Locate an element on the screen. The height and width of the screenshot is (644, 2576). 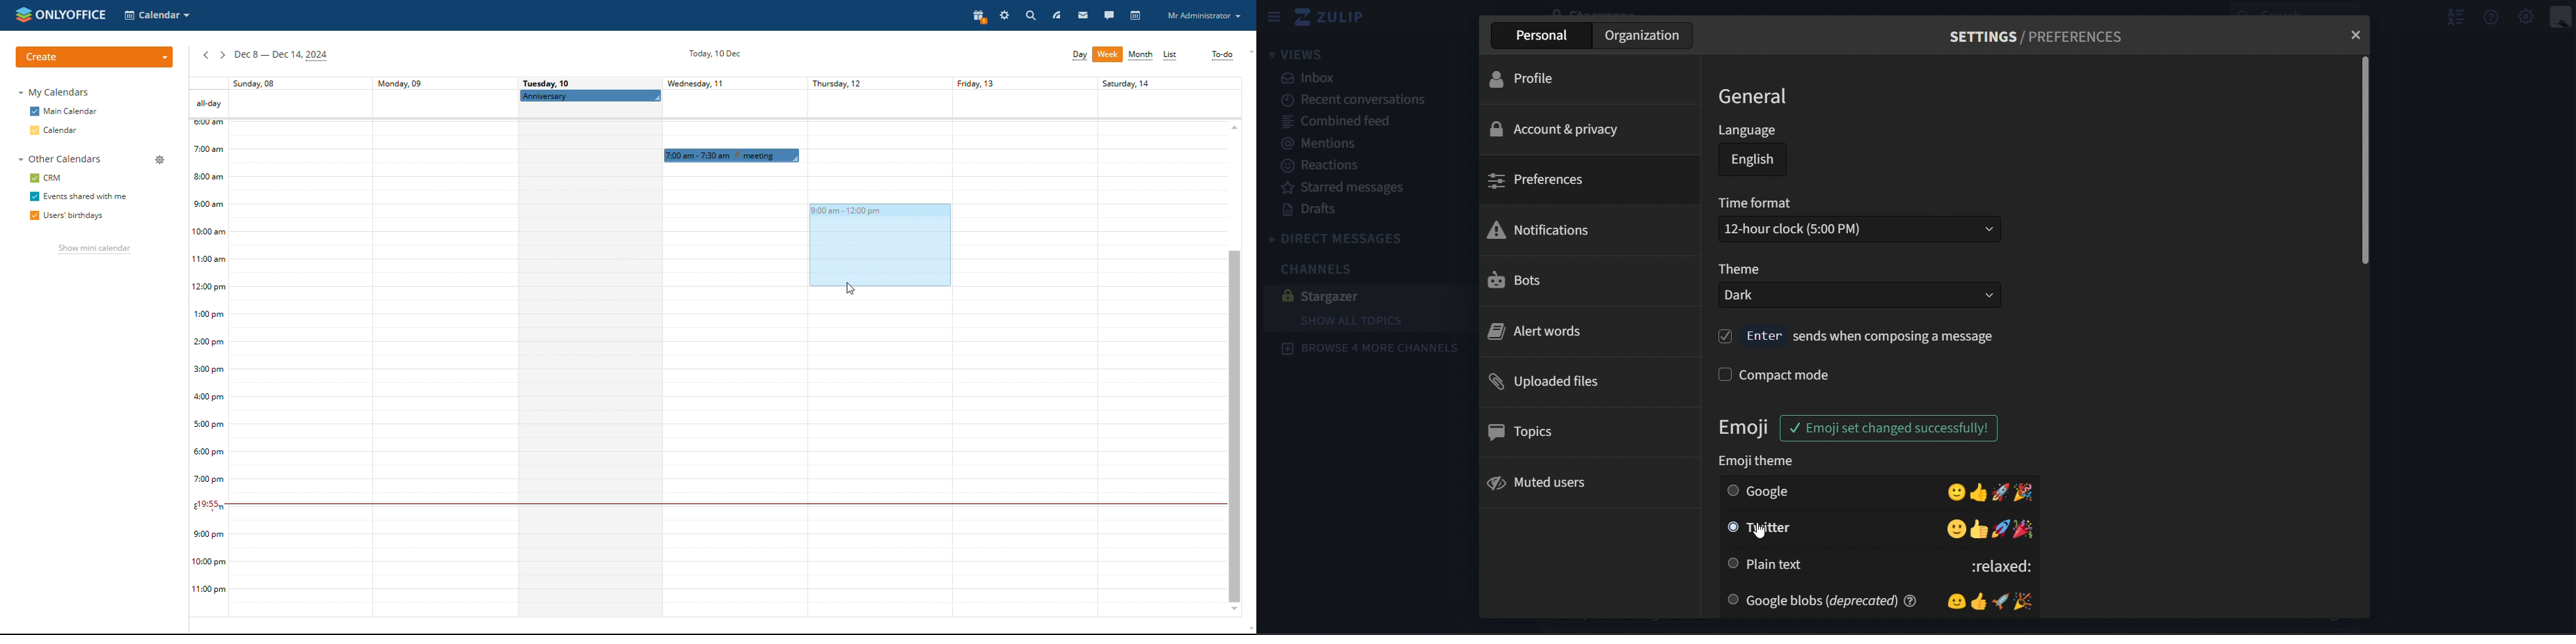
show mini calendar is located at coordinates (92, 251).